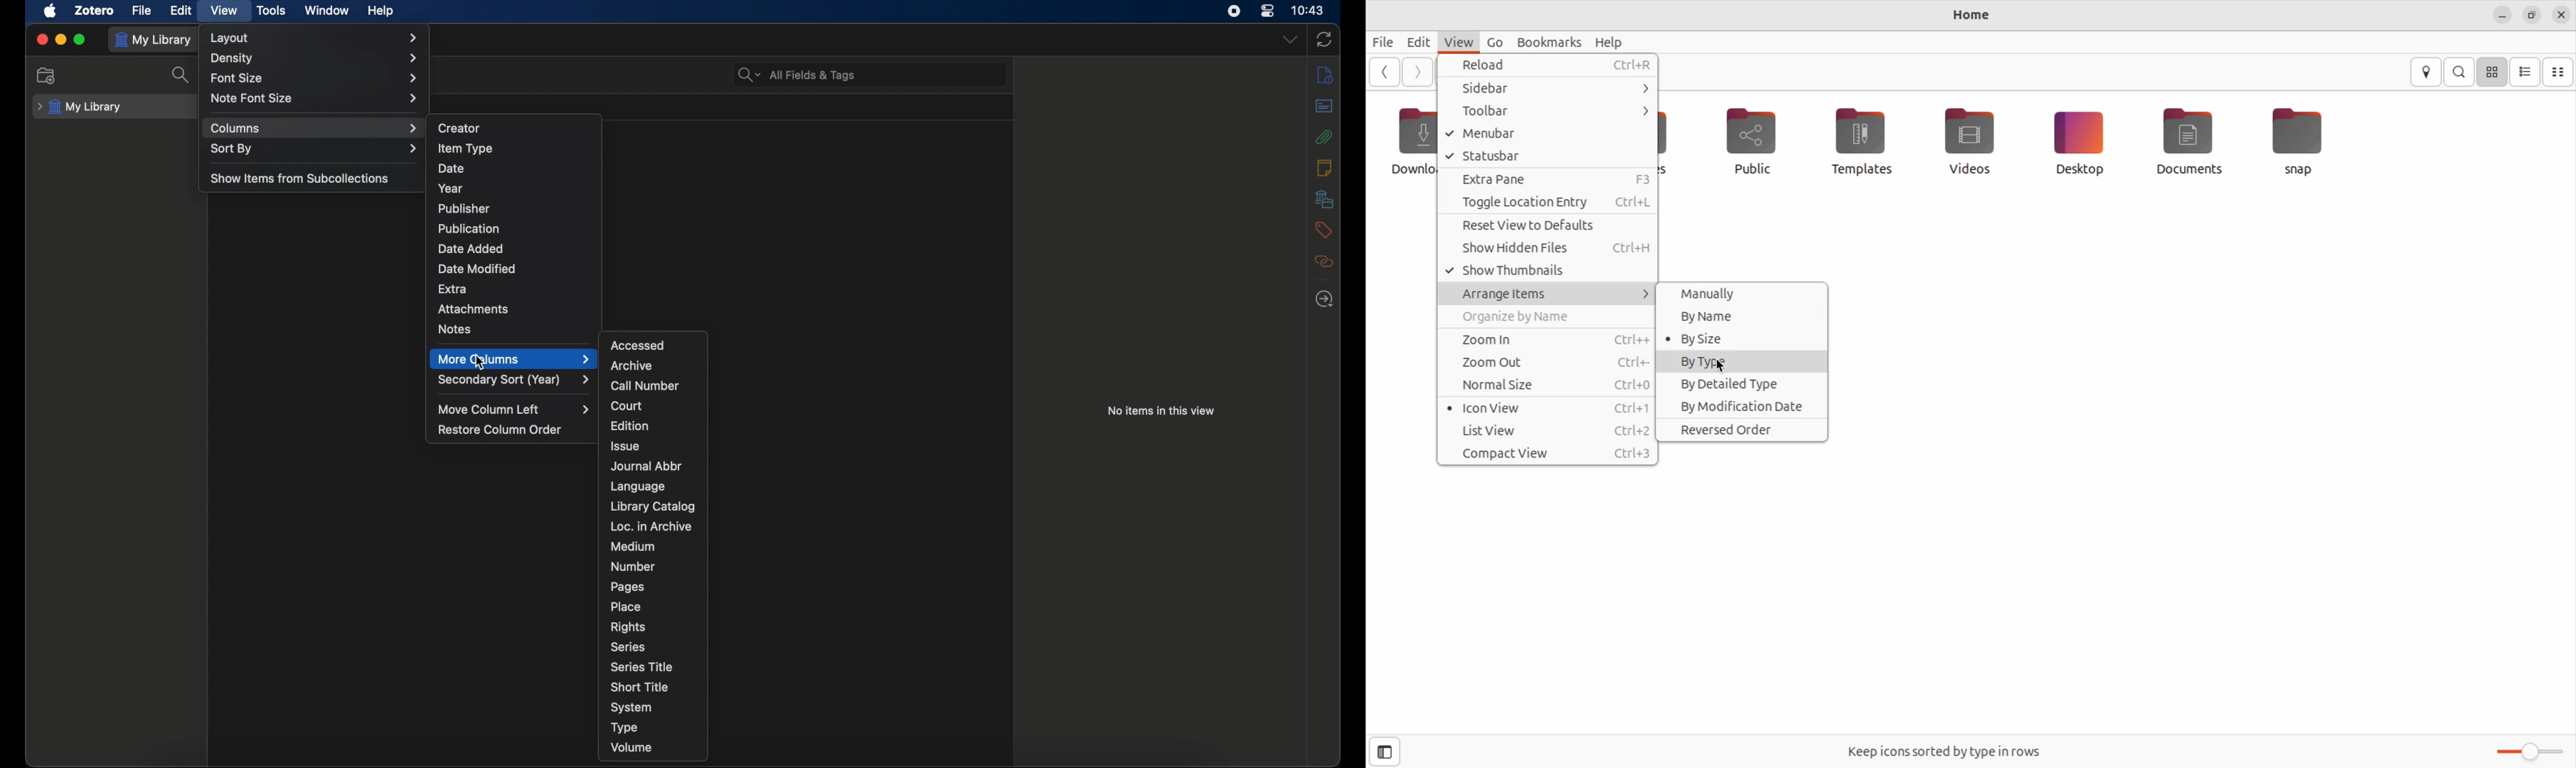  What do you see at coordinates (453, 288) in the screenshot?
I see `extra` at bounding box center [453, 288].